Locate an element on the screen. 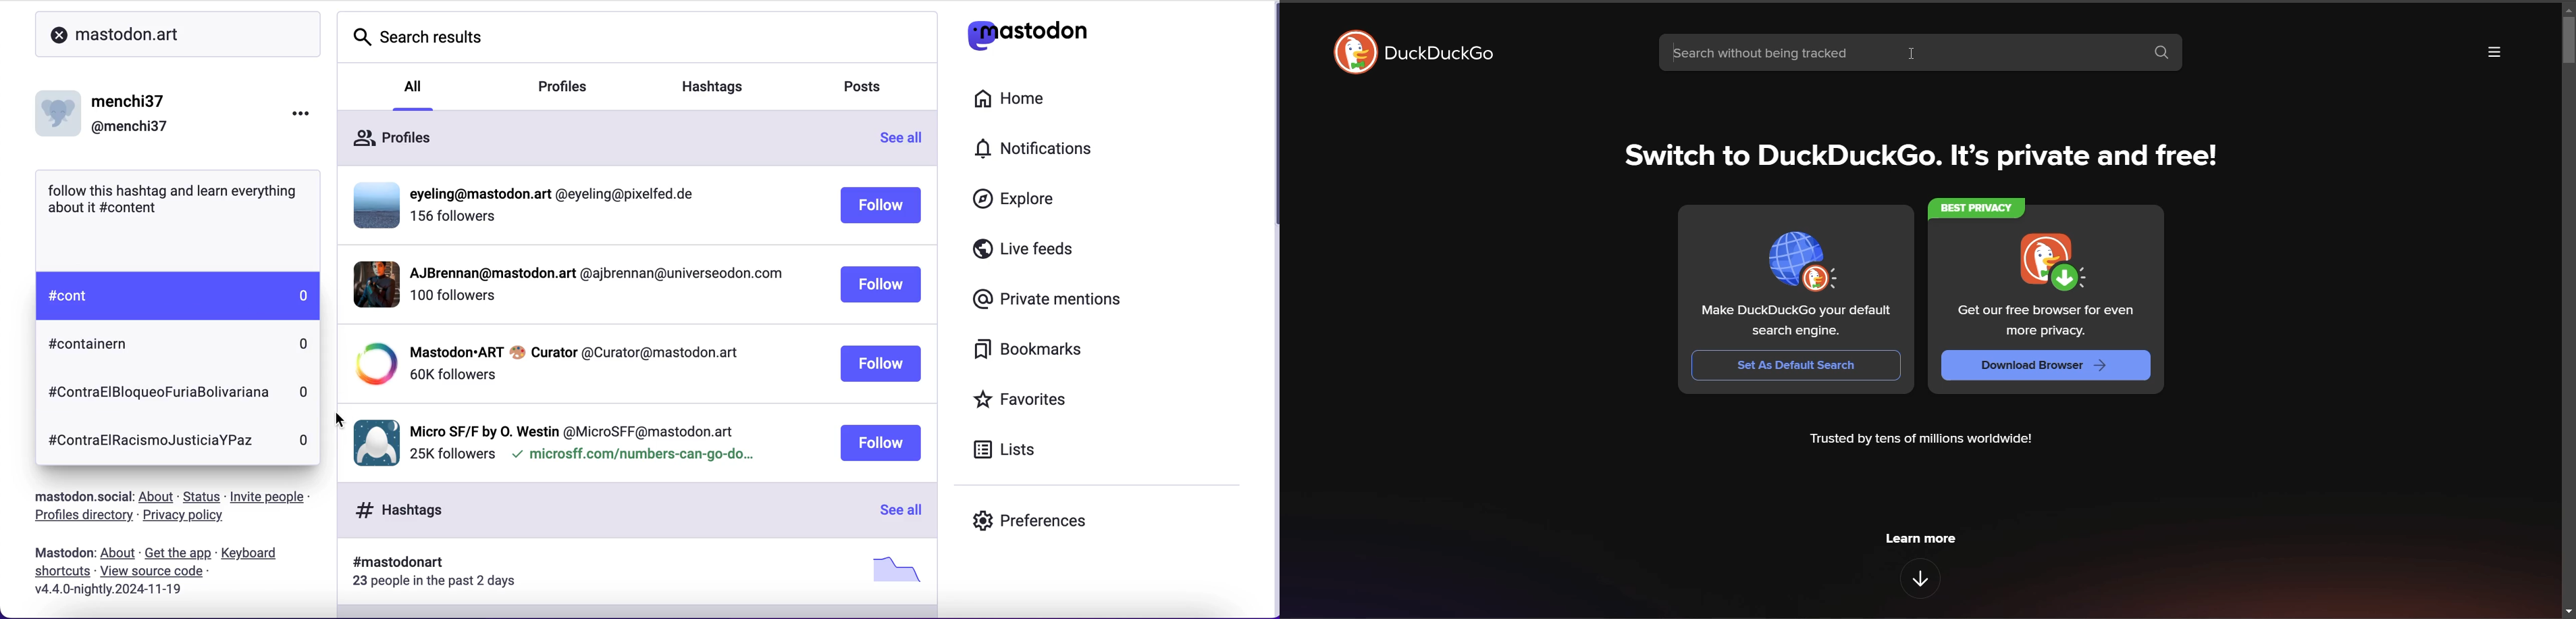  features is located at coordinates (1922, 580).